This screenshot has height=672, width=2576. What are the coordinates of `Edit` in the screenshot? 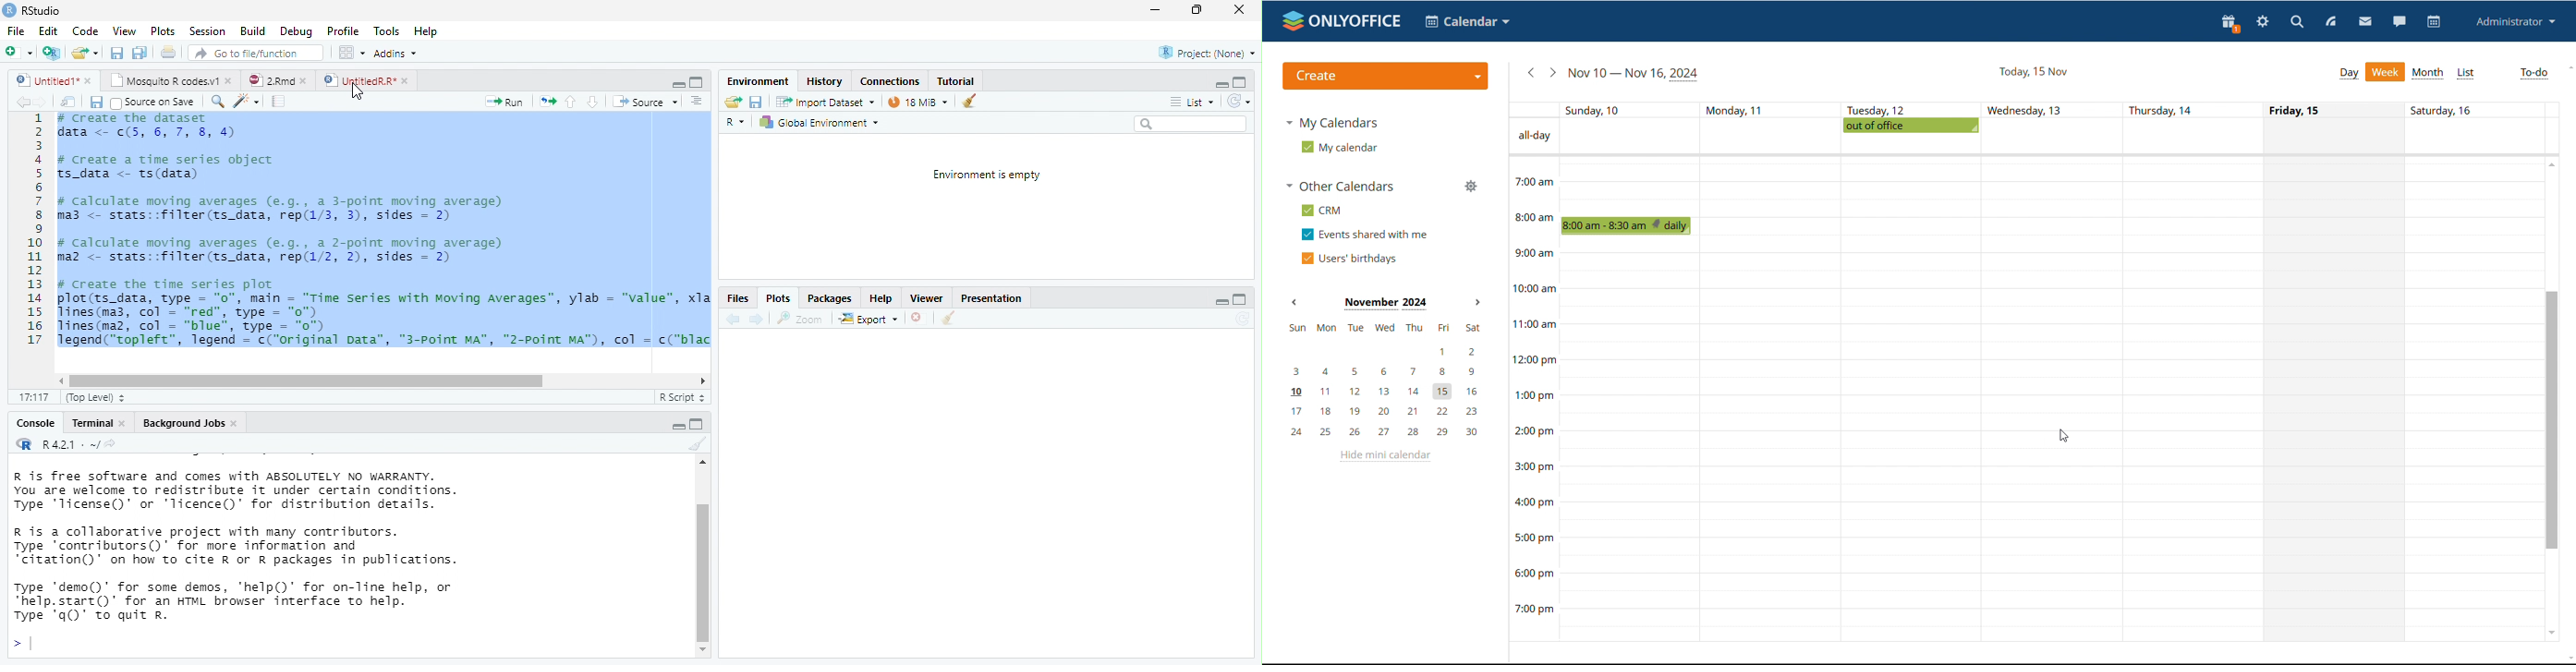 It's located at (48, 30).